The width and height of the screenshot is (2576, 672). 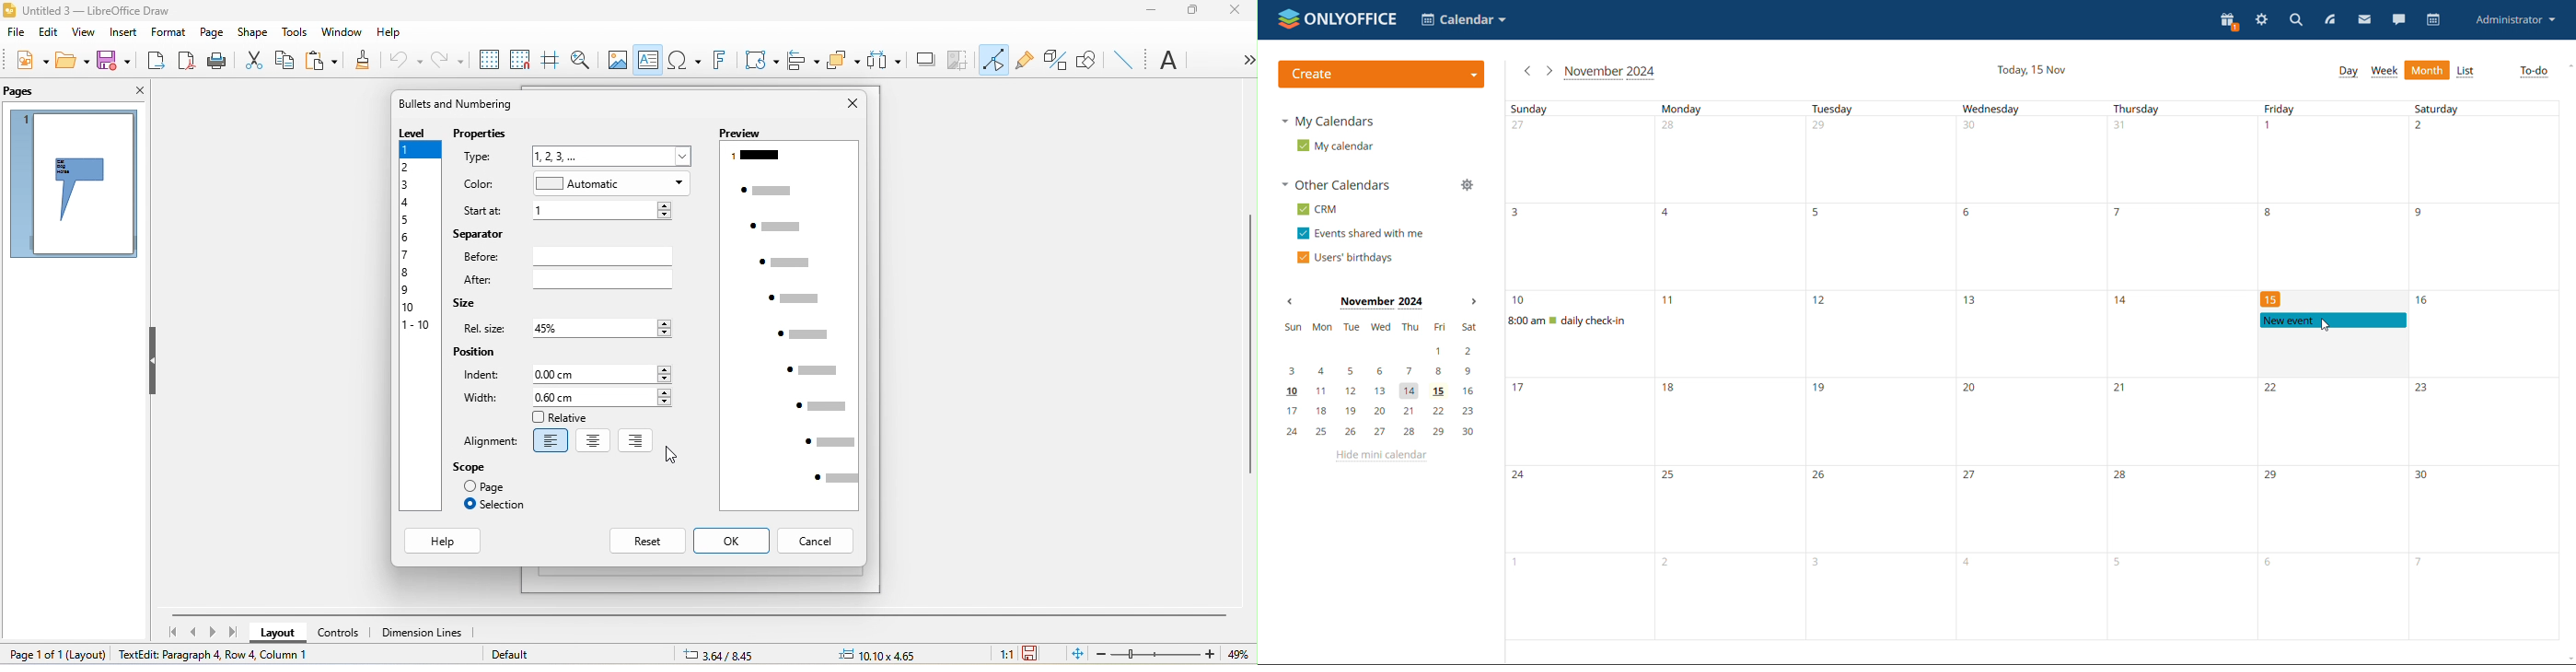 What do you see at coordinates (429, 636) in the screenshot?
I see `dimension lines` at bounding box center [429, 636].